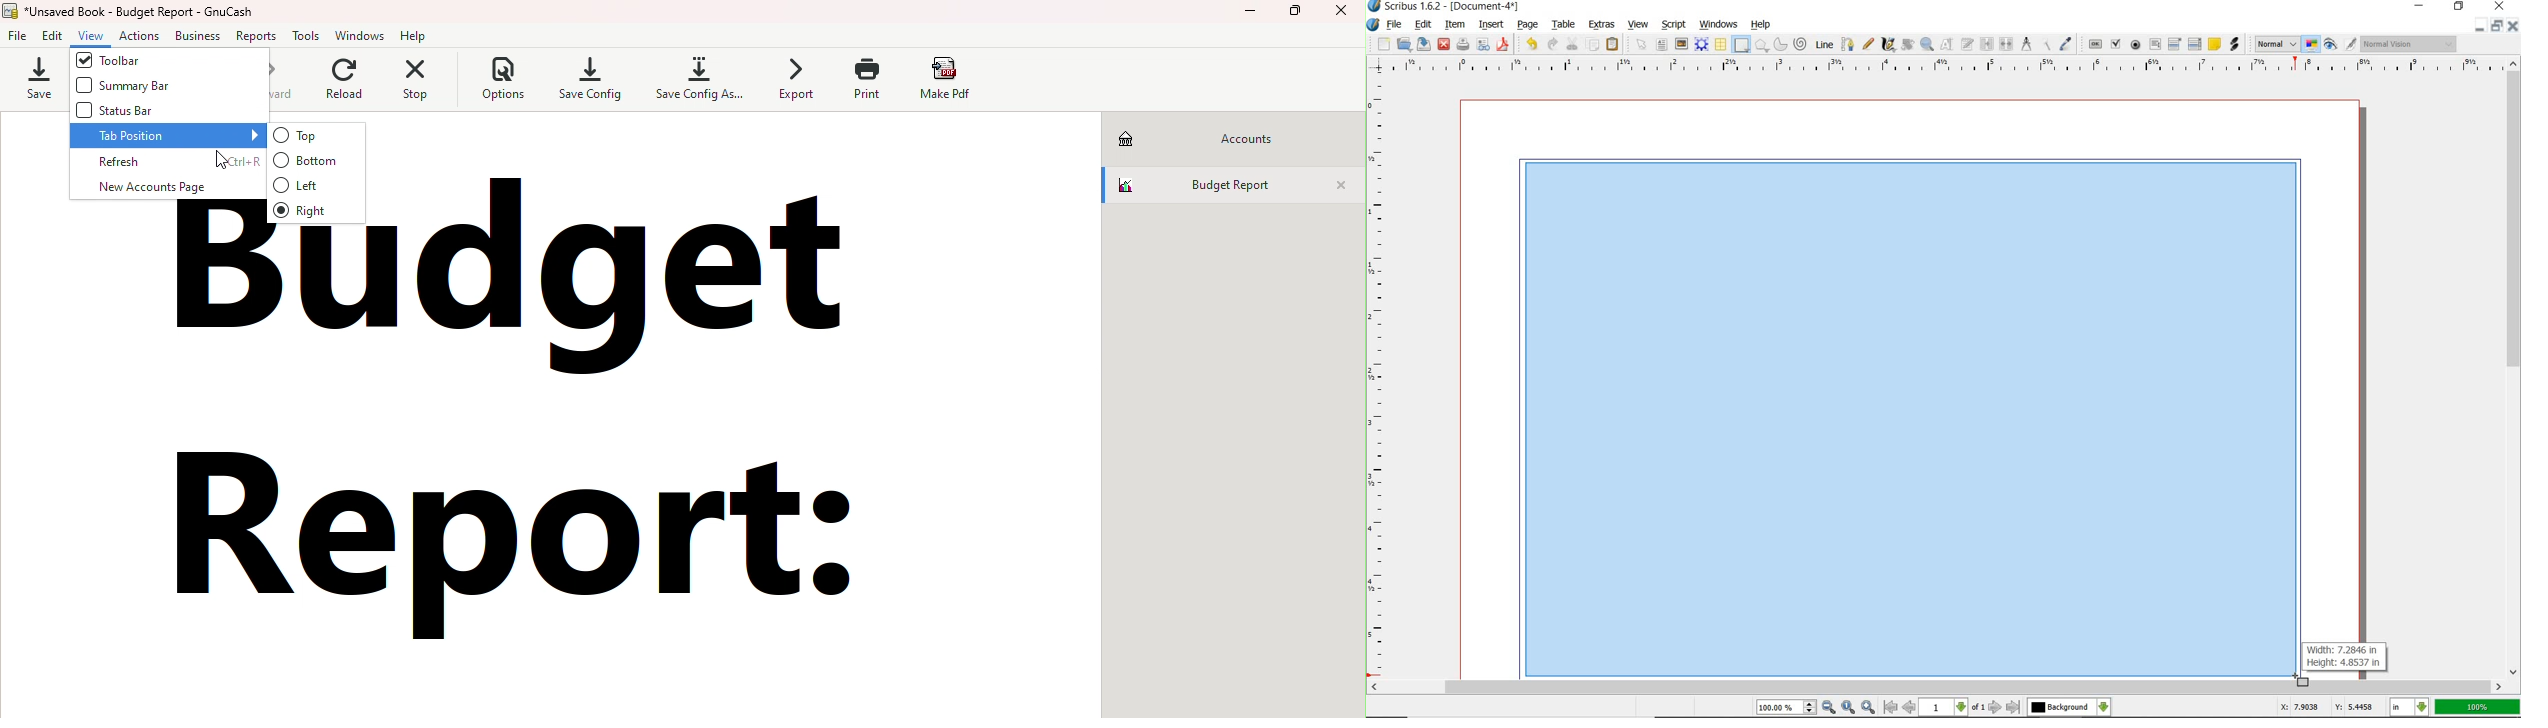  Describe the element at coordinates (2477, 707) in the screenshot. I see `100%` at that location.